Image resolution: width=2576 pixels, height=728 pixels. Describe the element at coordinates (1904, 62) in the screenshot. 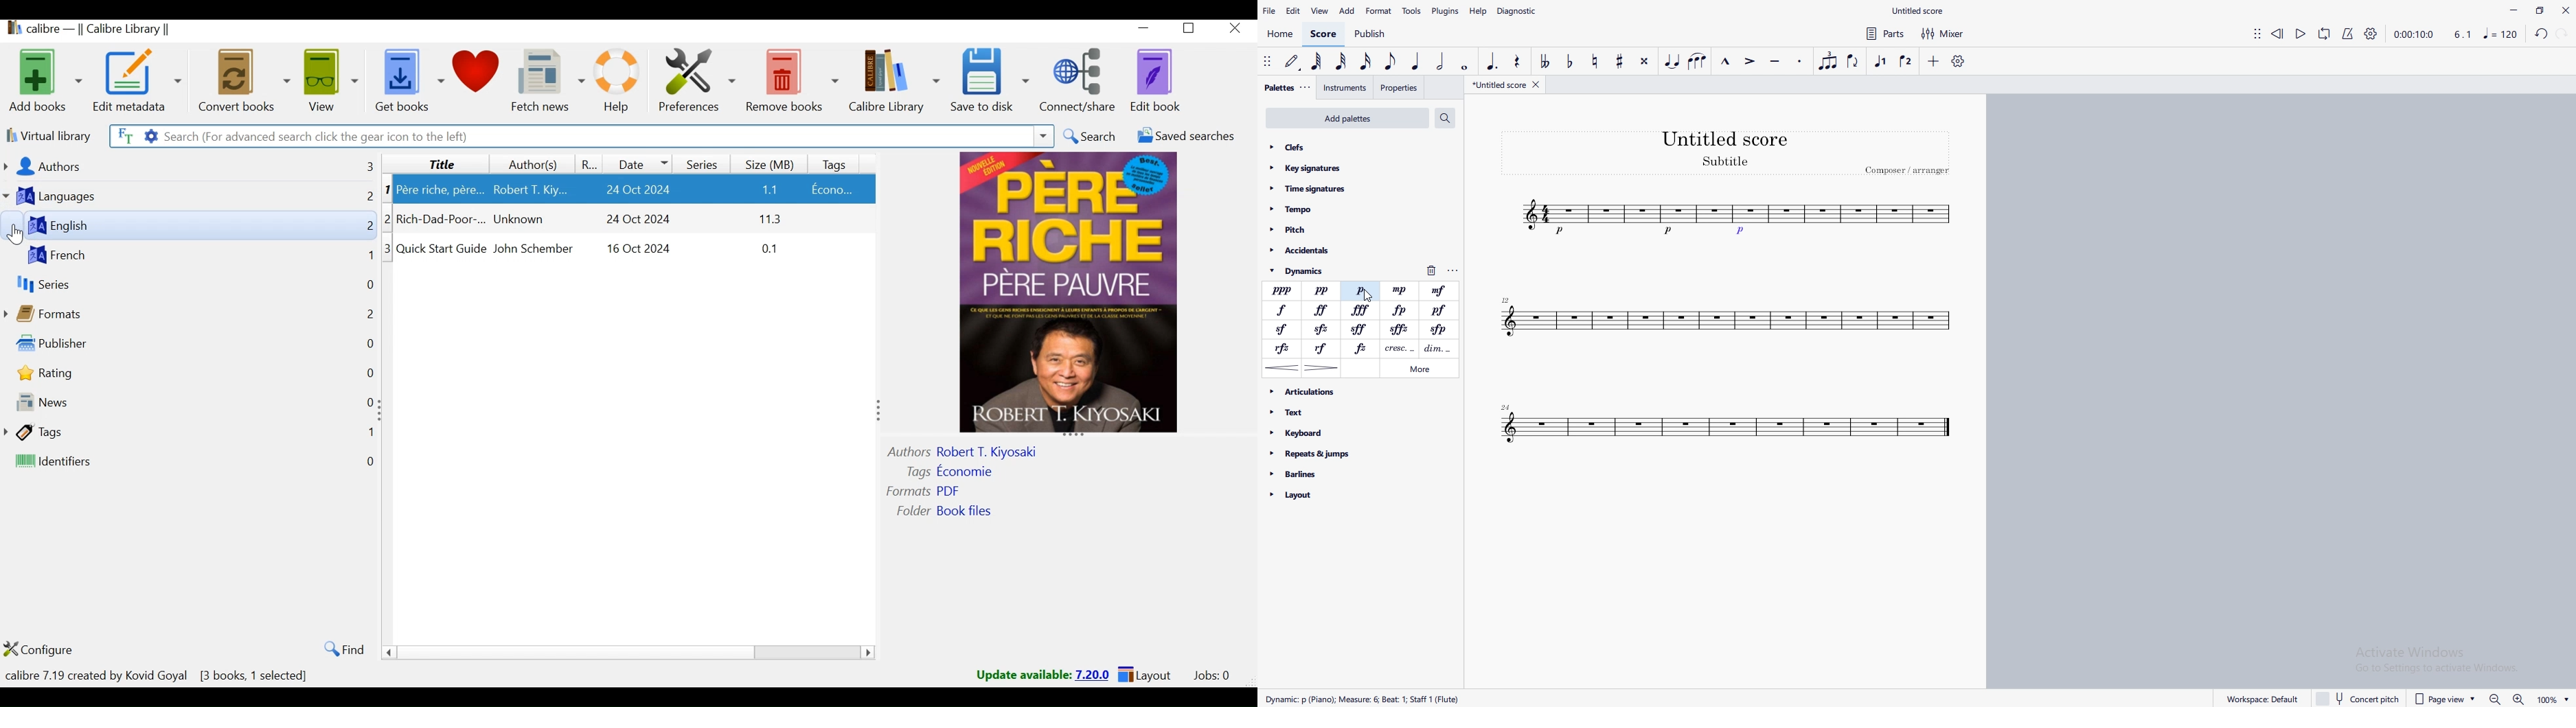

I see `voice 2` at that location.